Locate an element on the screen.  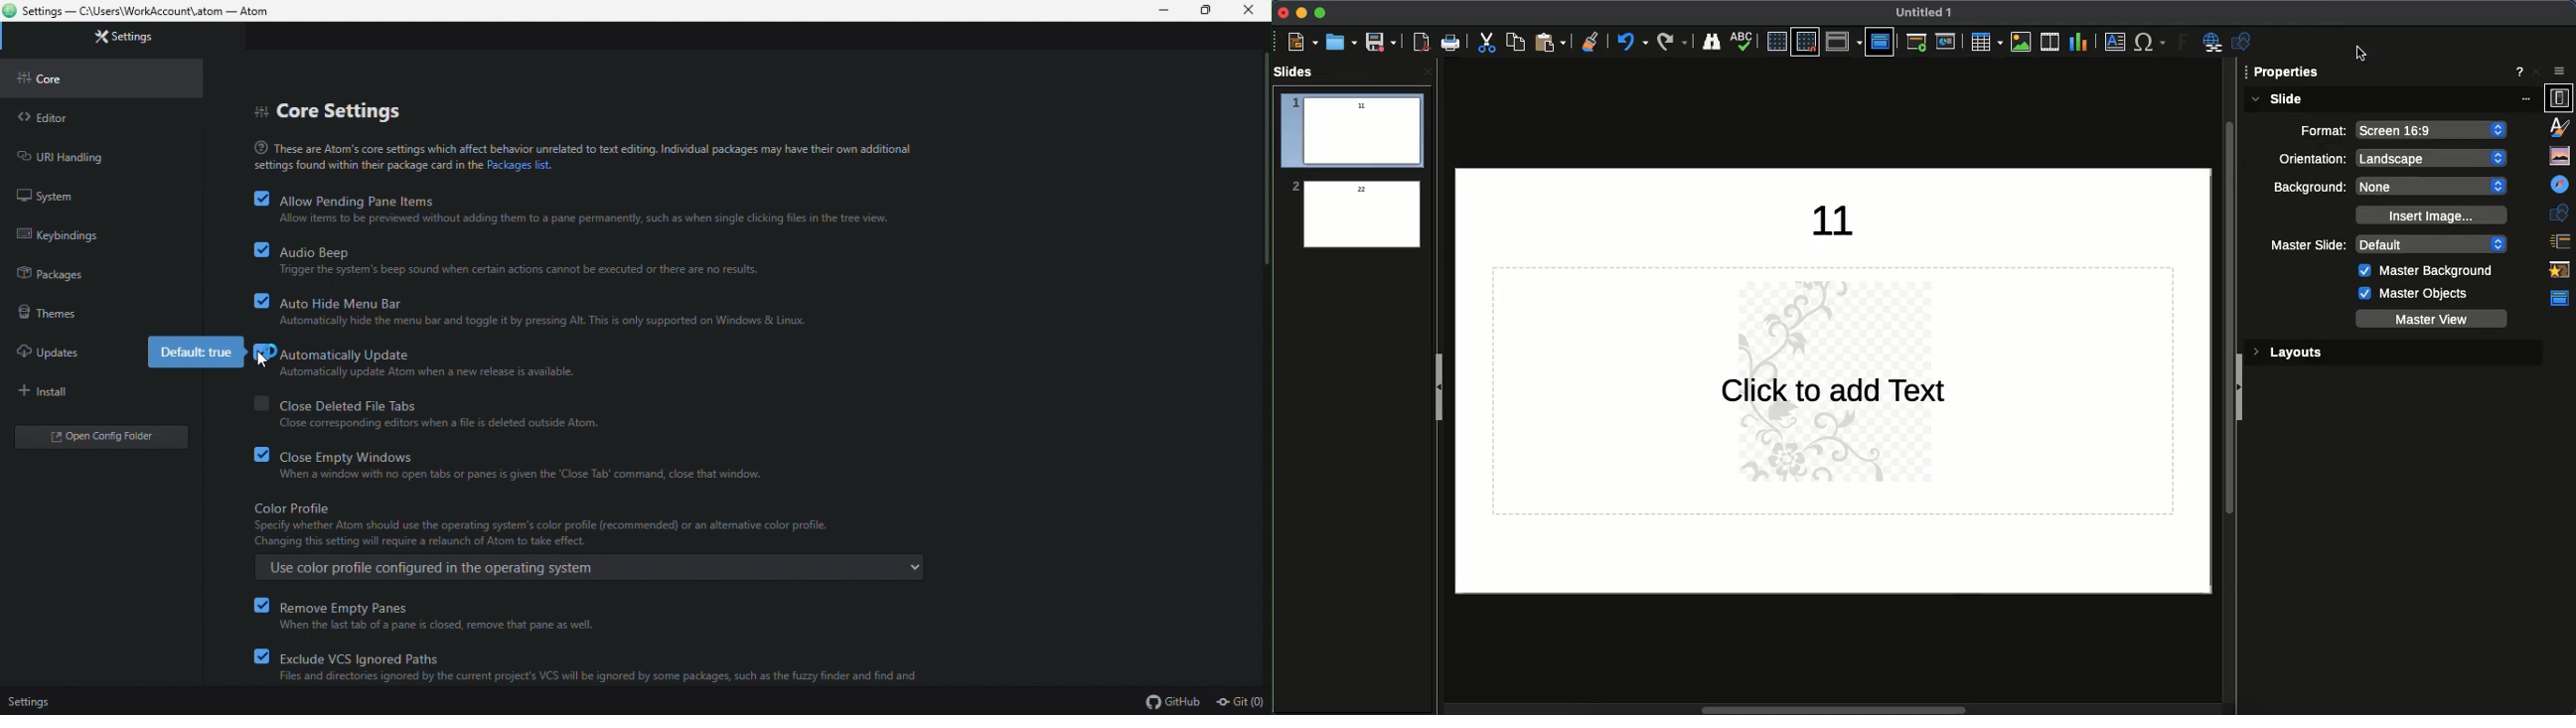
Copy is located at coordinates (1516, 42).